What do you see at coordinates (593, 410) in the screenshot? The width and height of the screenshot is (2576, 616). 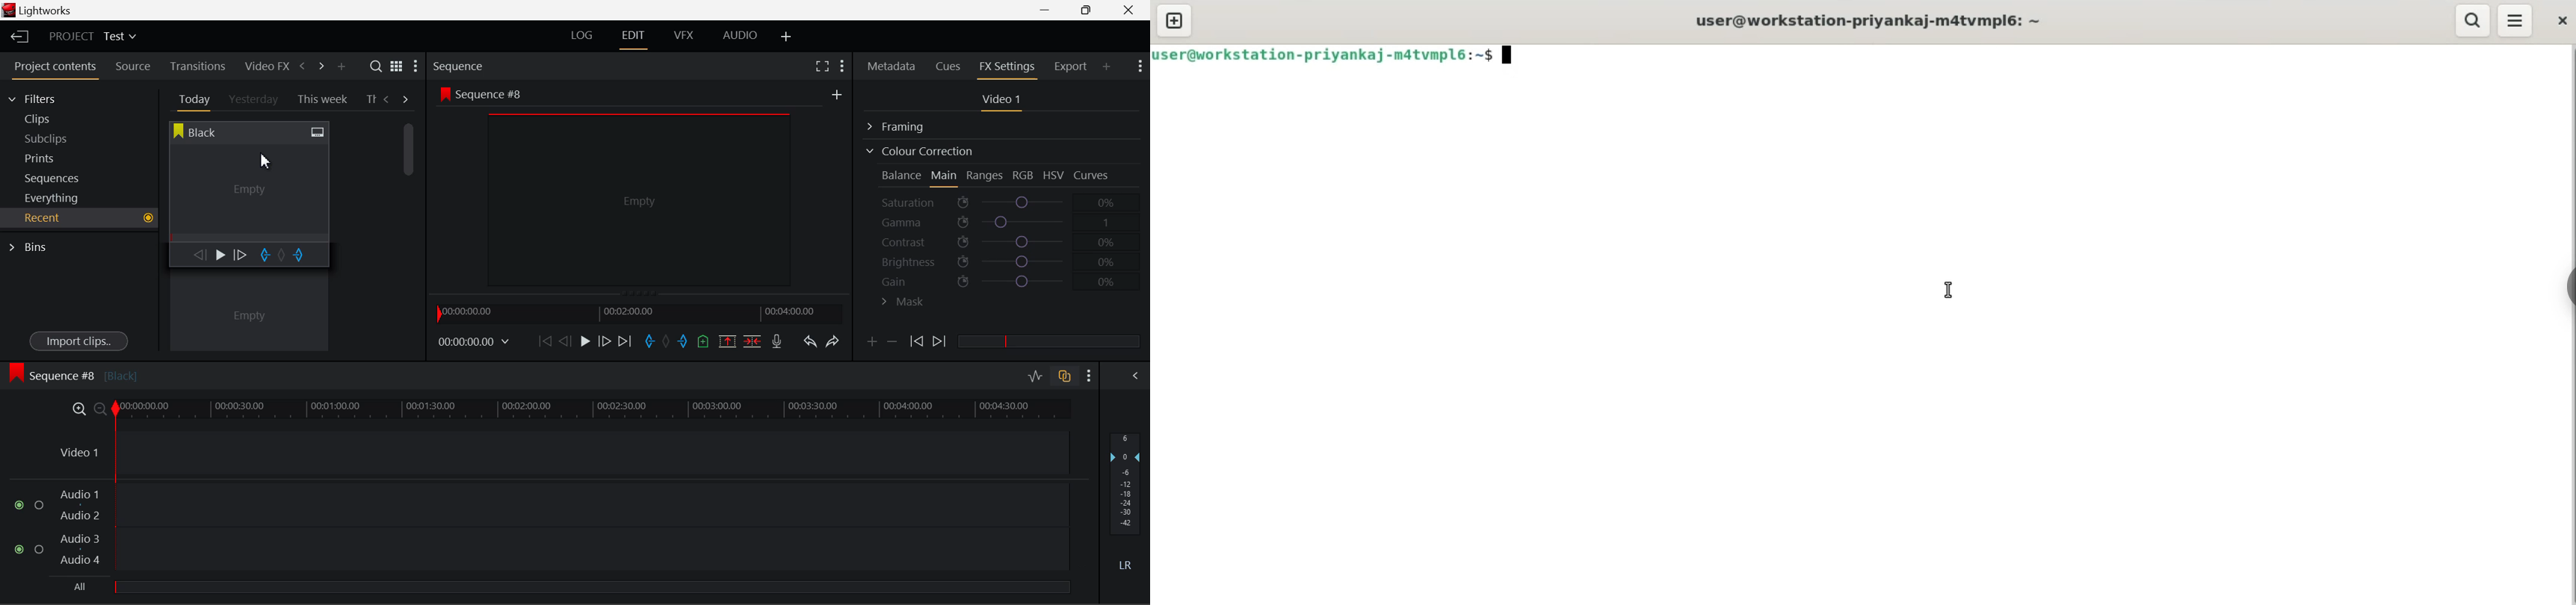 I see `Project Timeline` at bounding box center [593, 410].